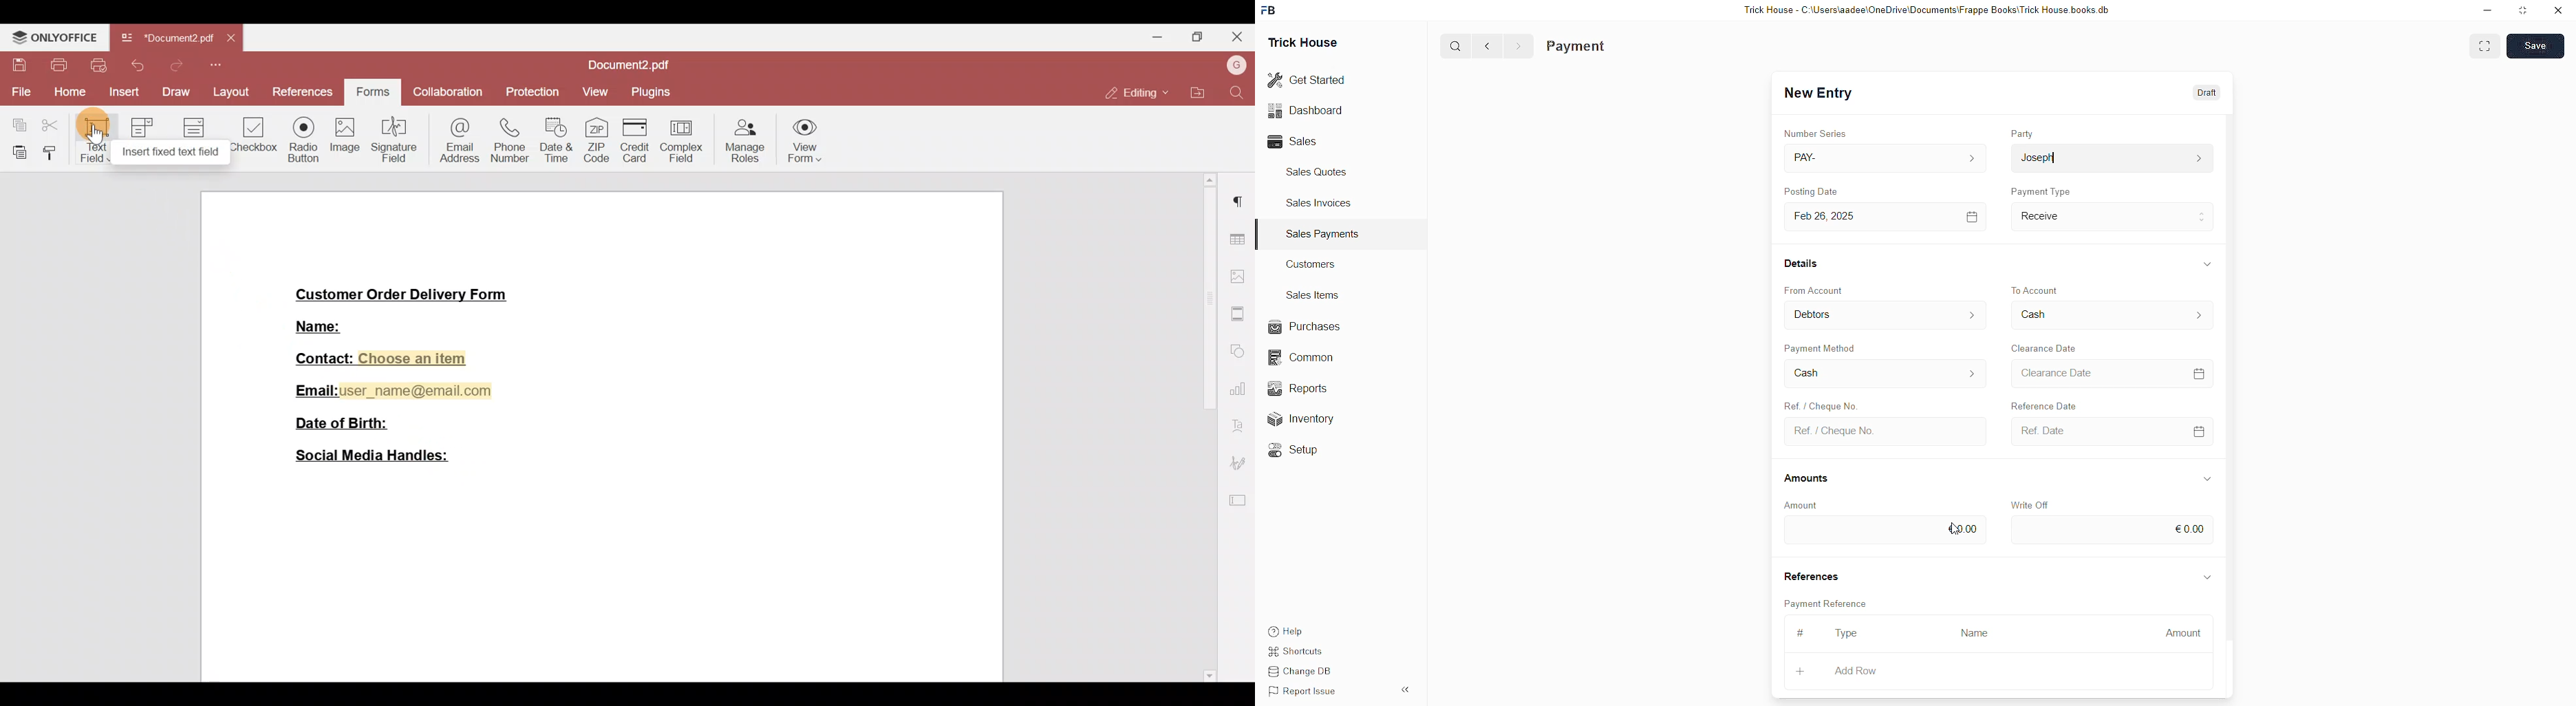  Describe the element at coordinates (1238, 93) in the screenshot. I see `Find` at that location.